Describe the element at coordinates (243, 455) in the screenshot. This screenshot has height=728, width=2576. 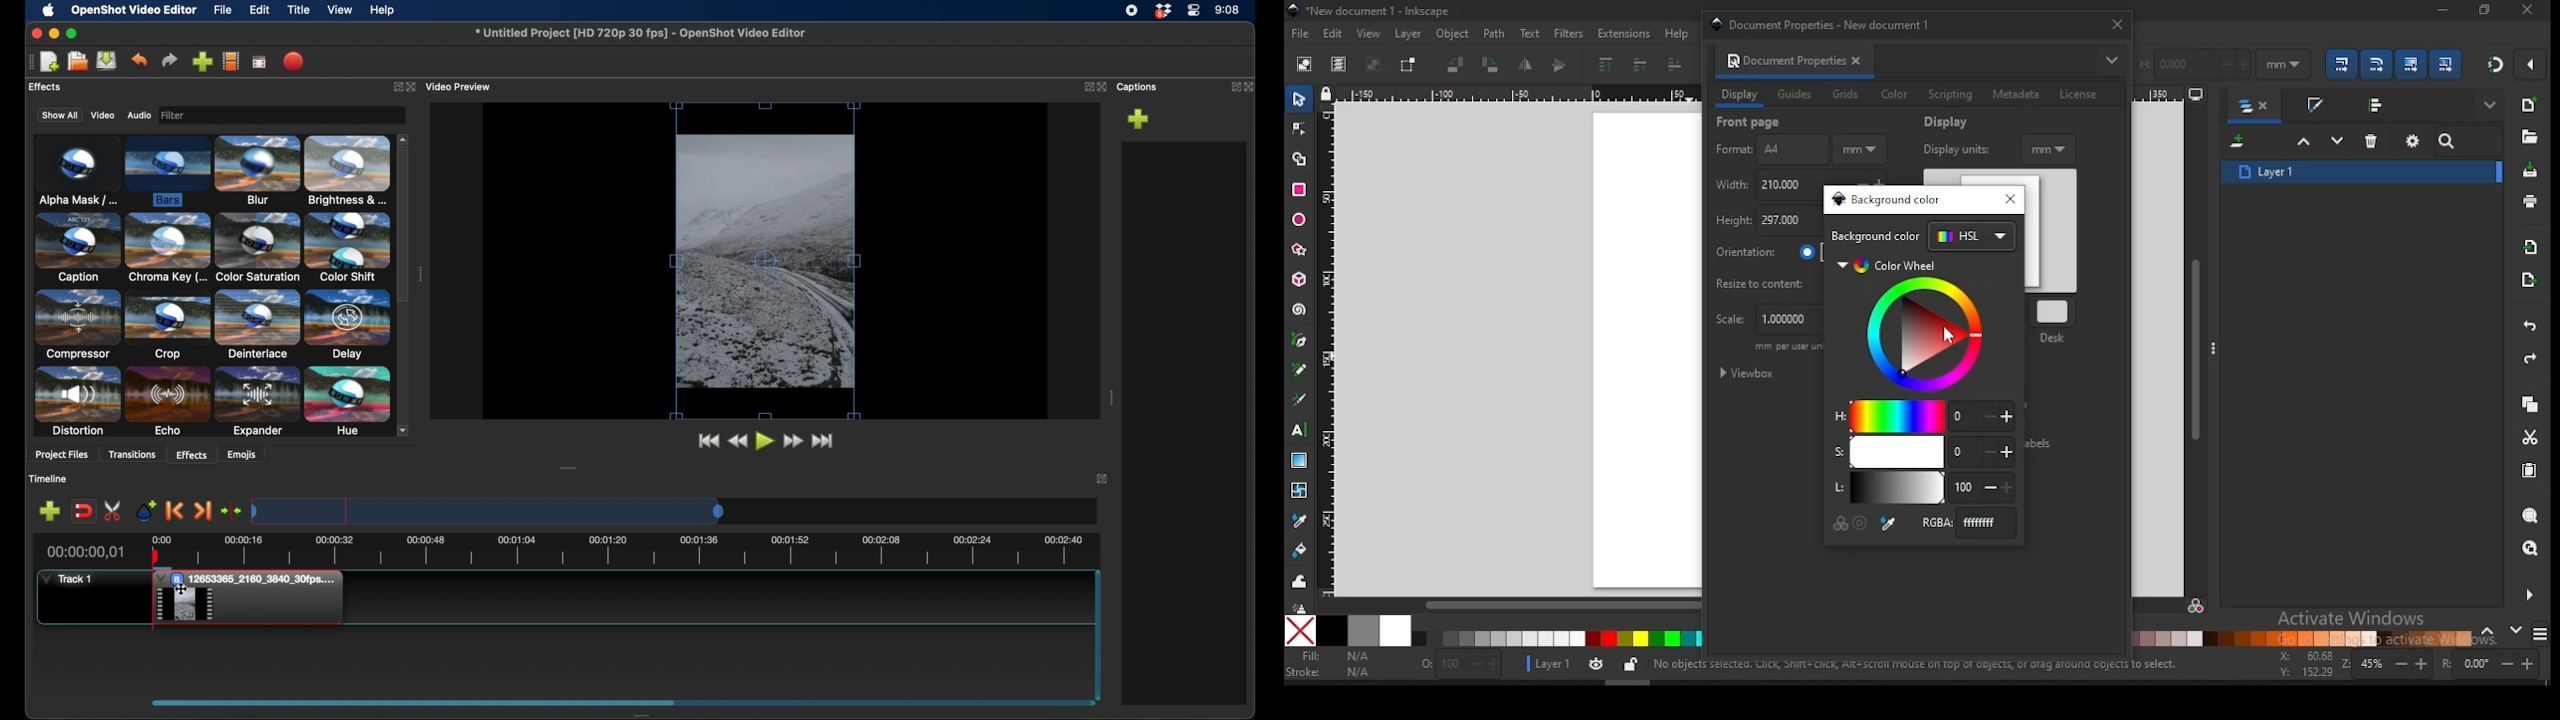
I see `emojis` at that location.